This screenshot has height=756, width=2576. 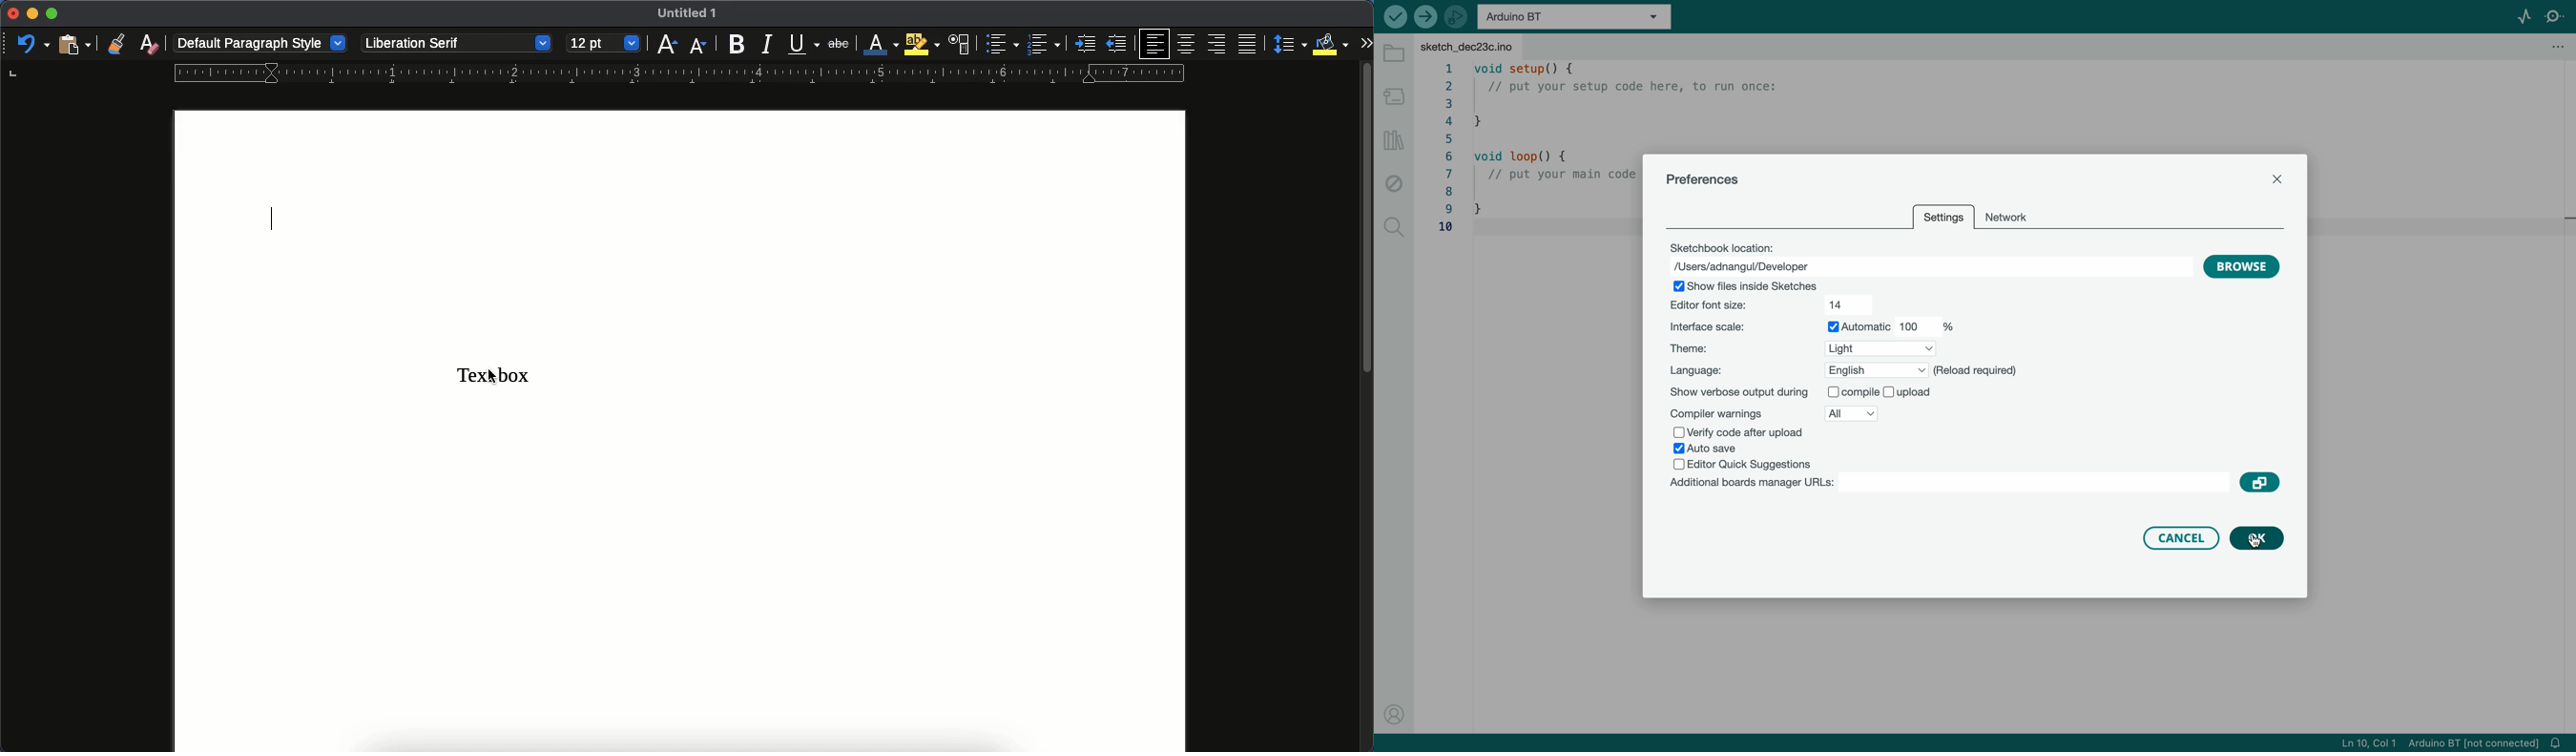 What do you see at coordinates (1365, 42) in the screenshot?
I see `expand` at bounding box center [1365, 42].